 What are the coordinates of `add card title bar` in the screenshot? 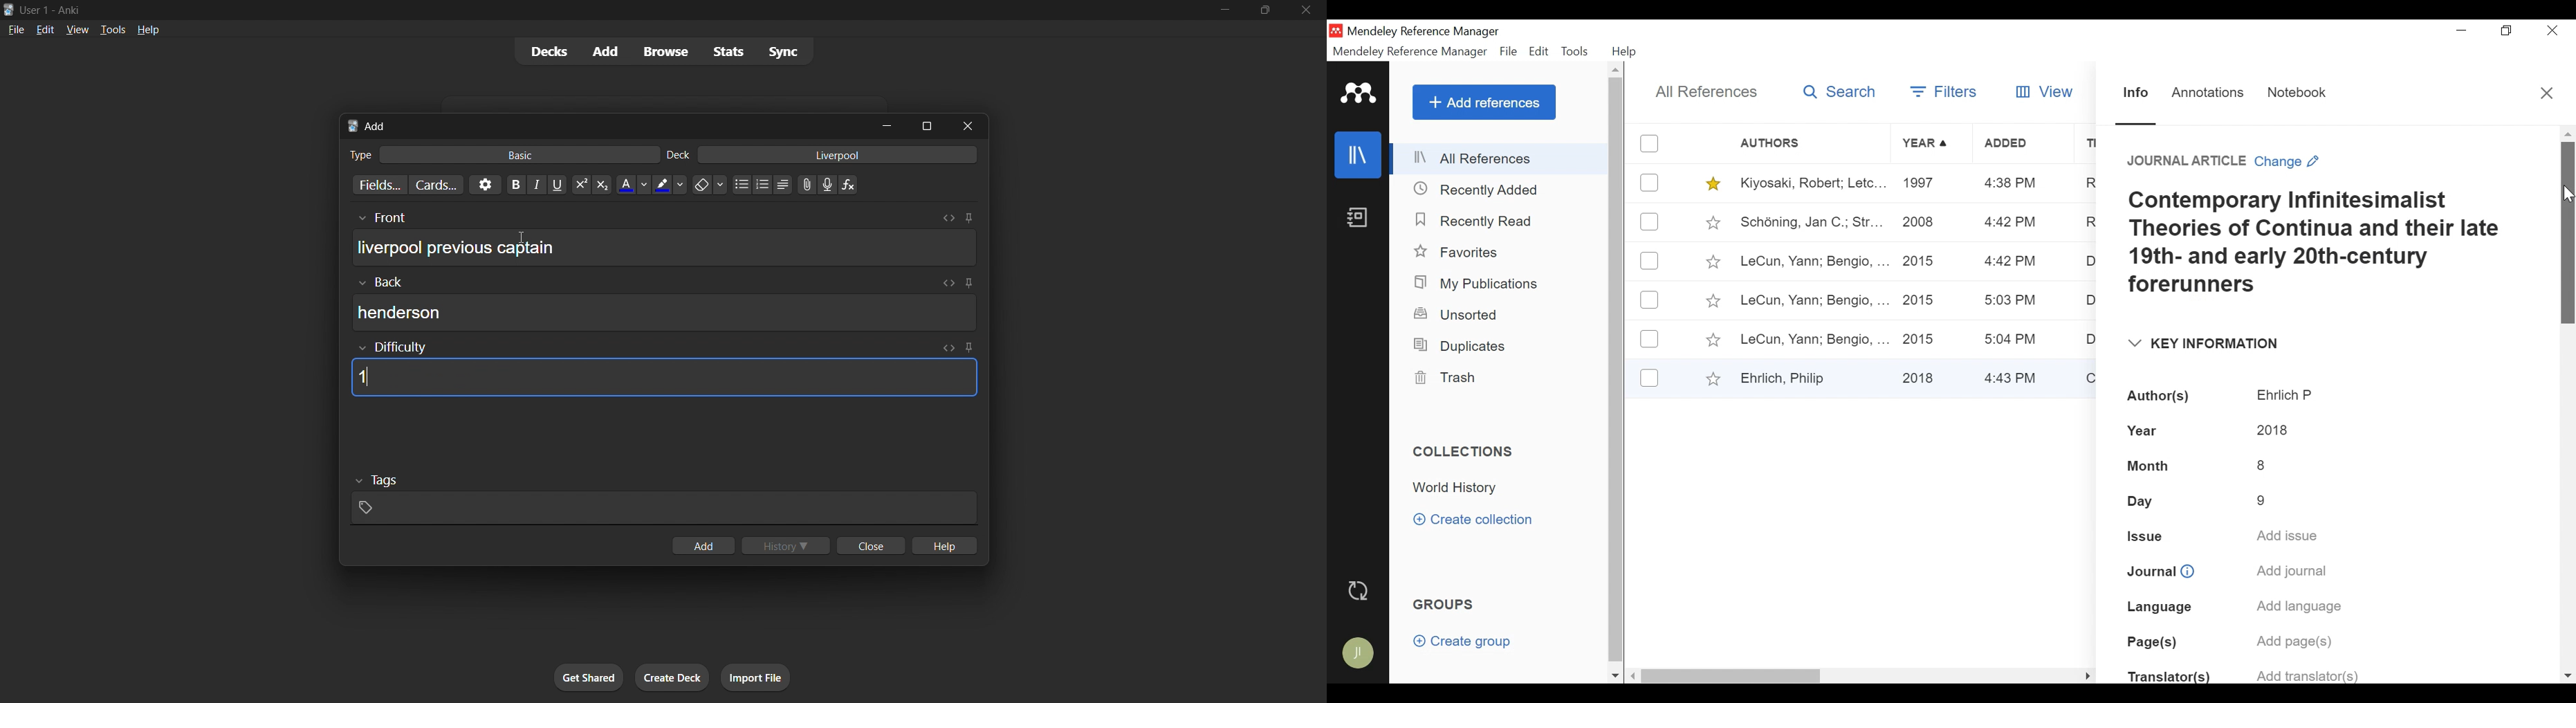 It's located at (605, 124).